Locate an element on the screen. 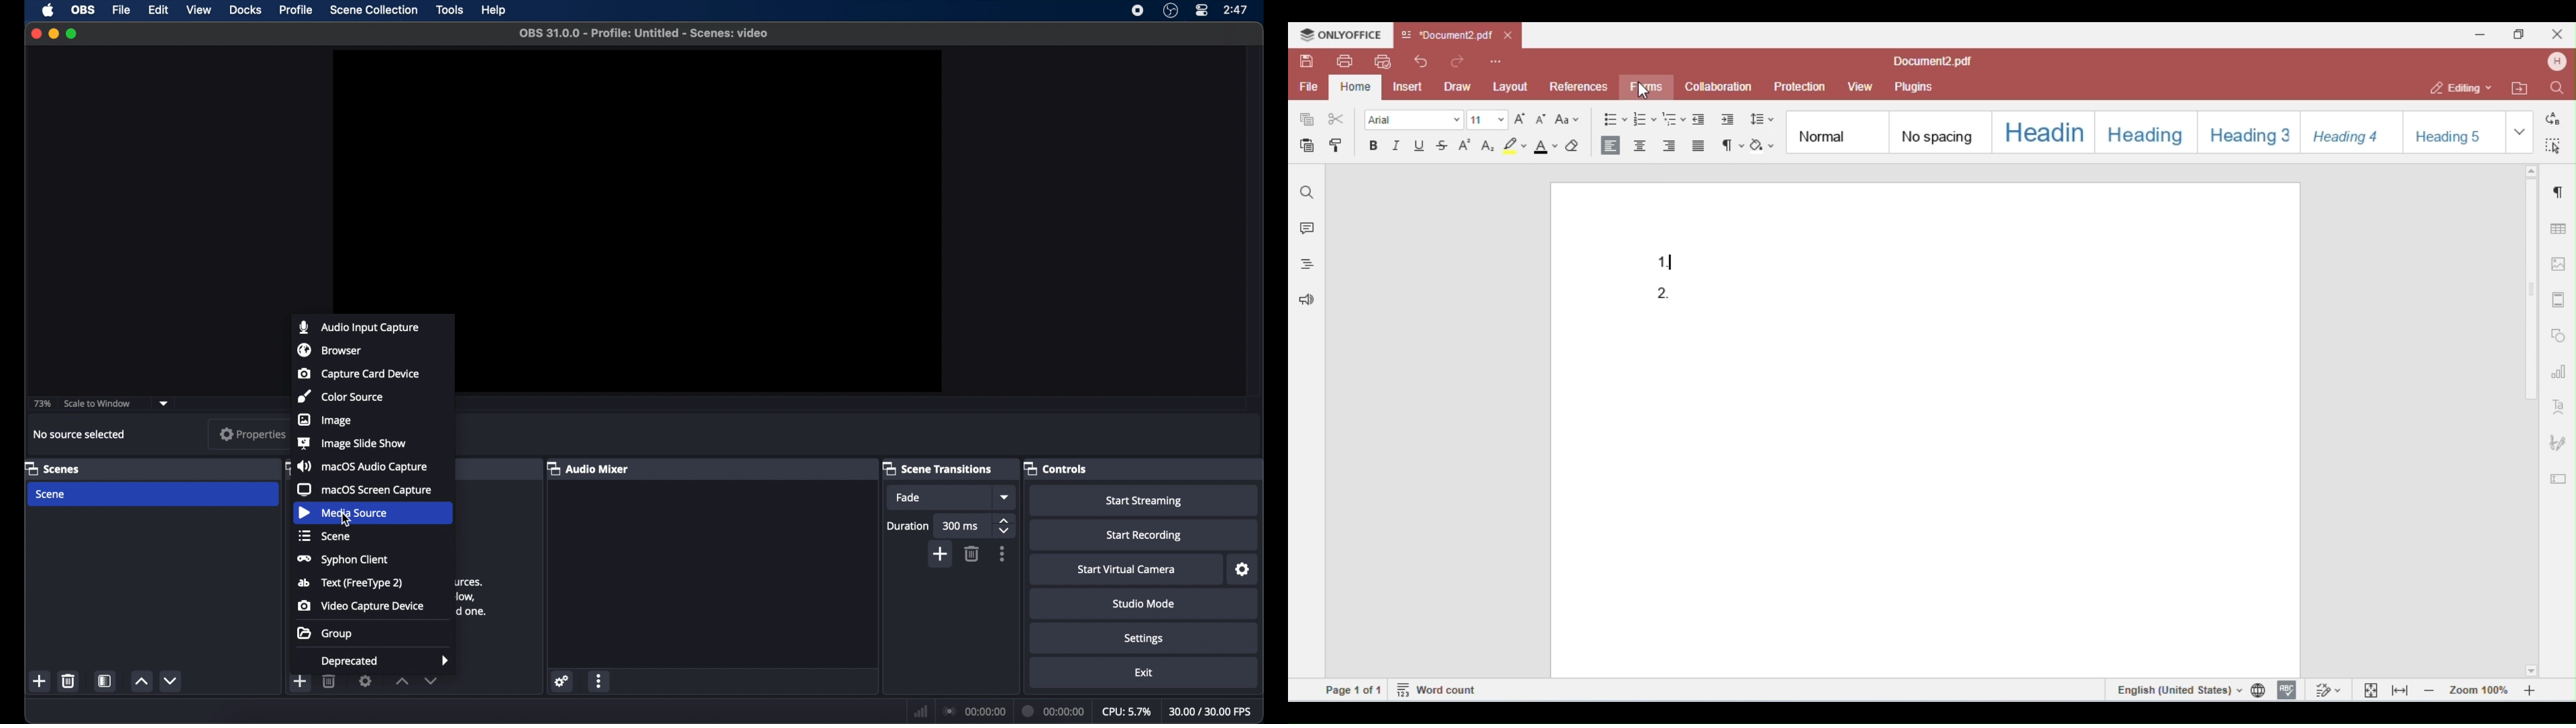  add is located at coordinates (941, 554).